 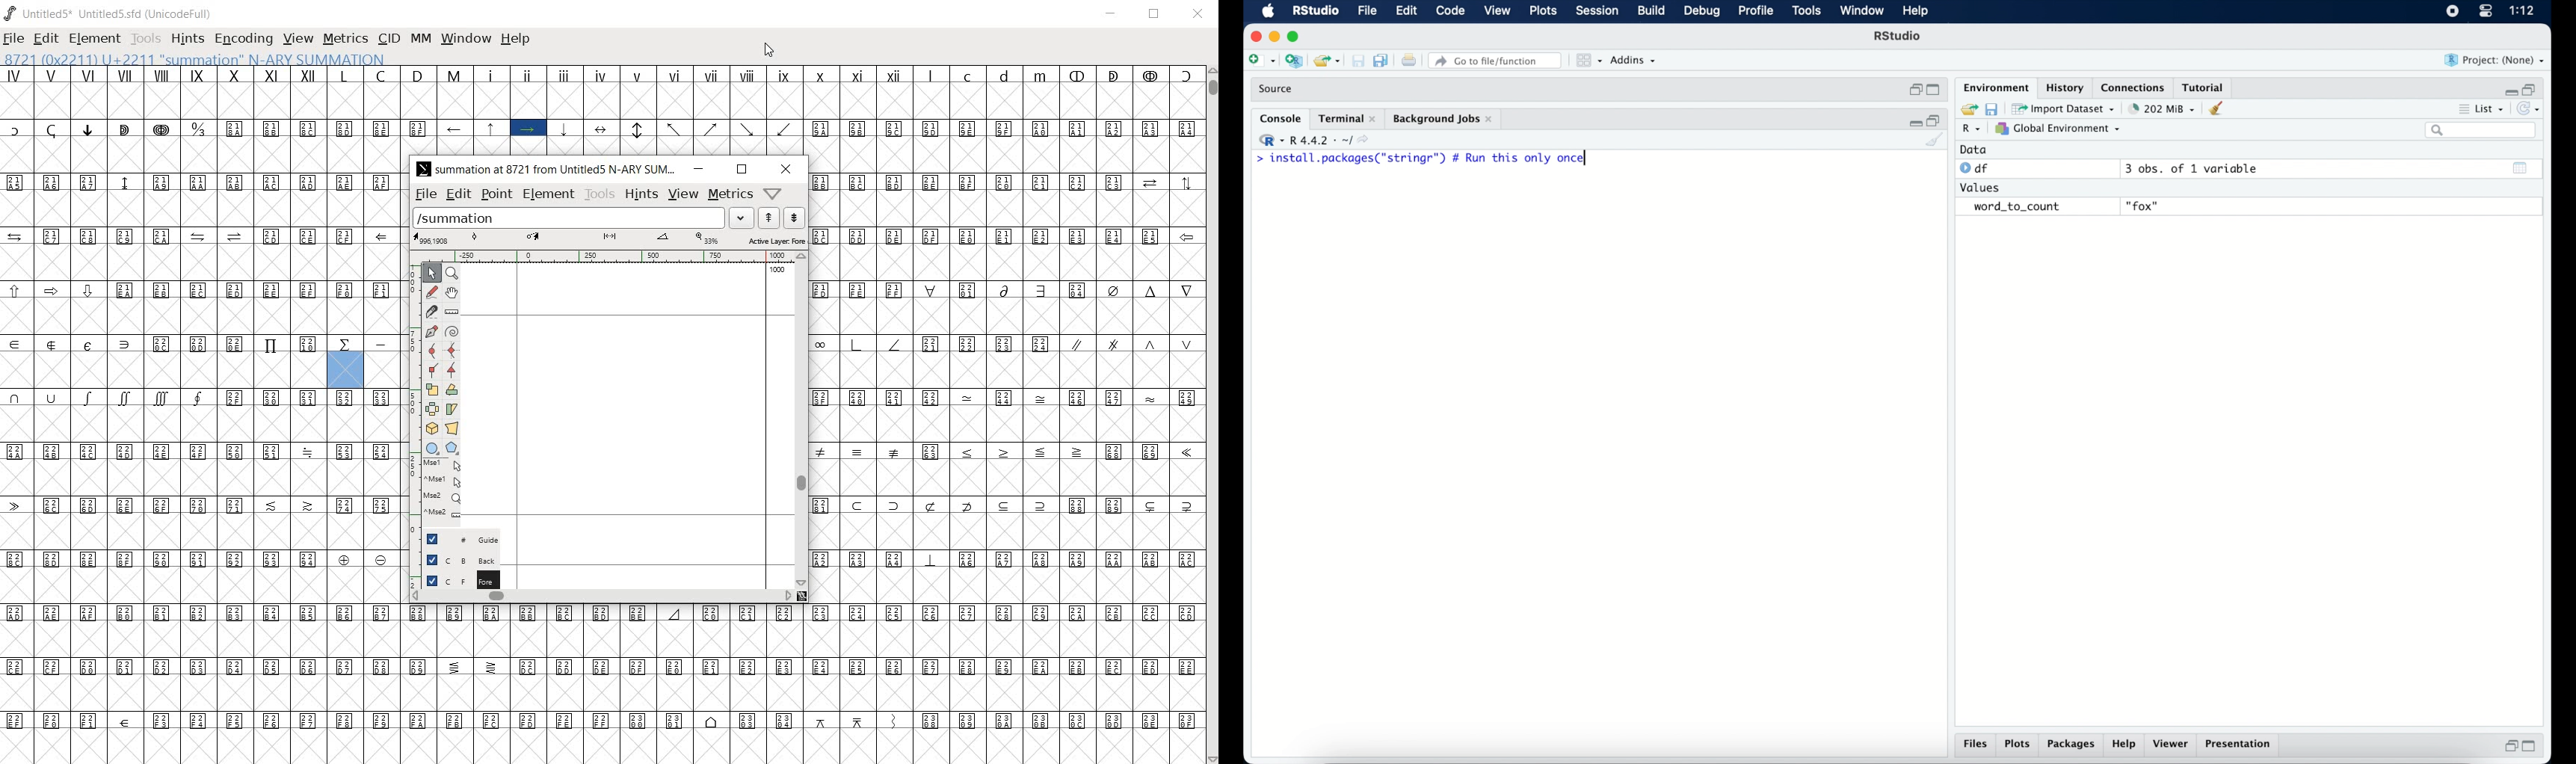 What do you see at coordinates (1425, 158) in the screenshot?
I see `> install.packages("stringr") # Run this only once|` at bounding box center [1425, 158].